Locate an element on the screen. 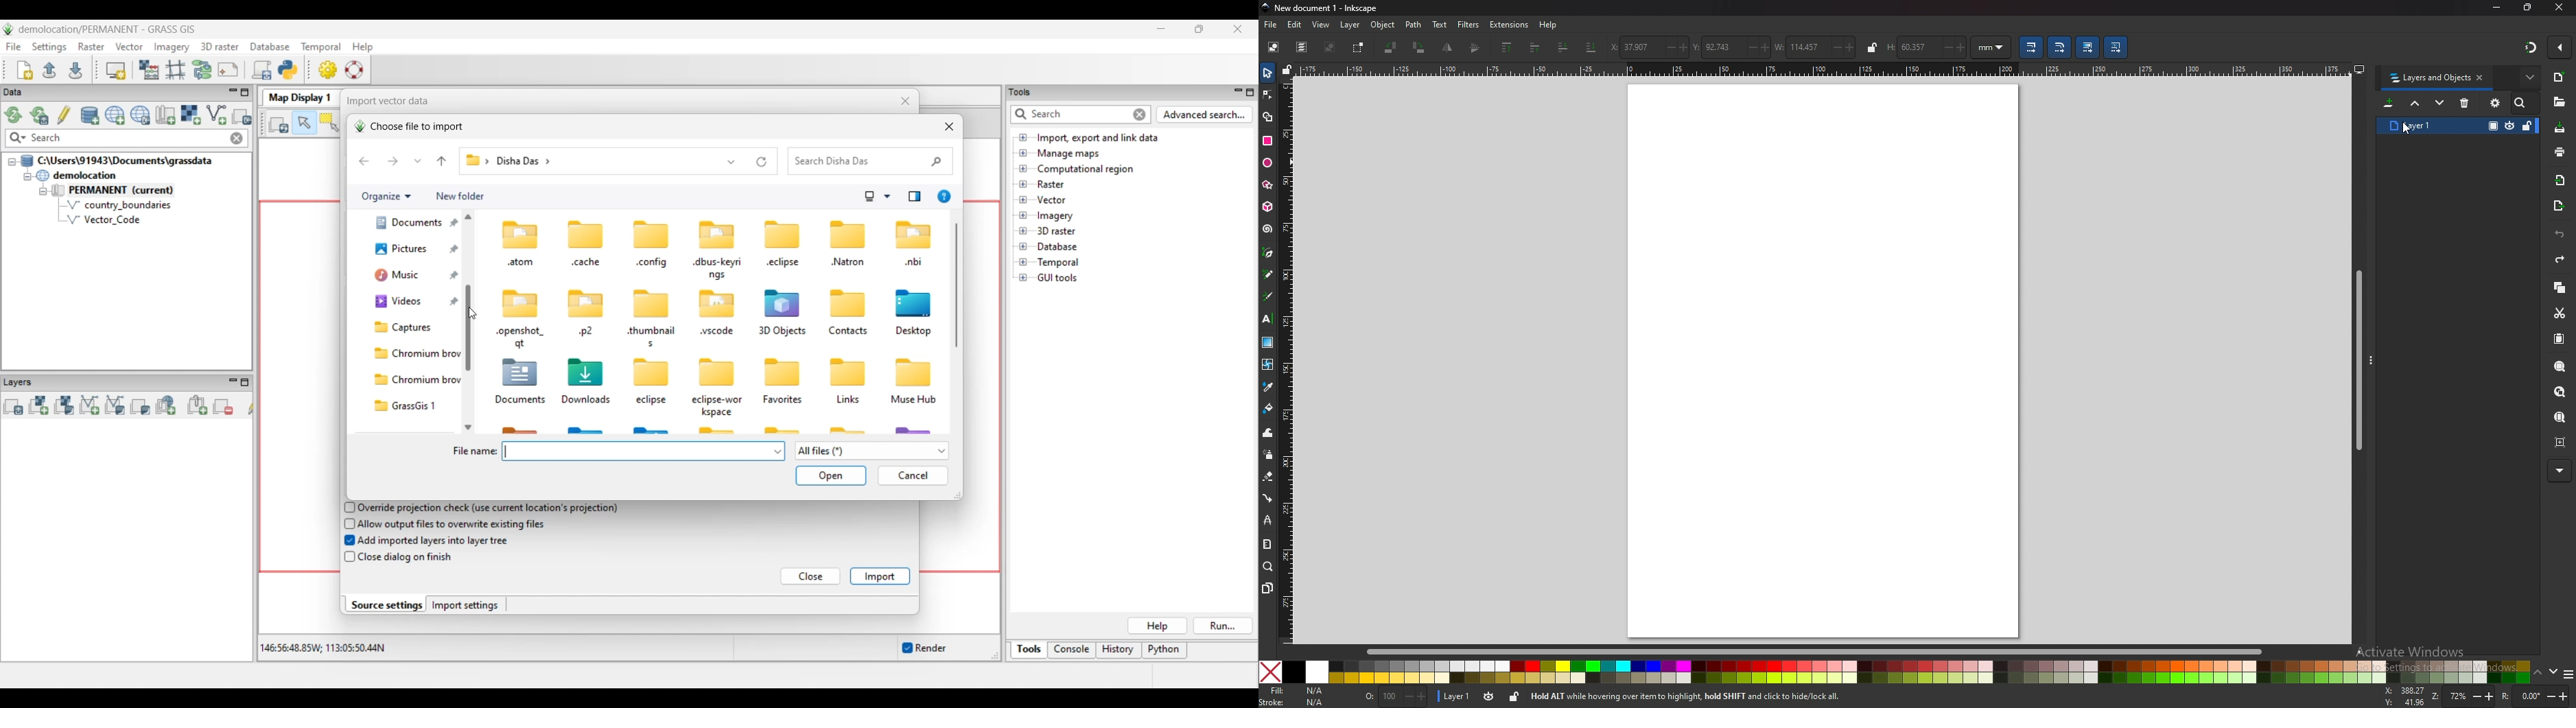  cursor coordinates is located at coordinates (2404, 695).